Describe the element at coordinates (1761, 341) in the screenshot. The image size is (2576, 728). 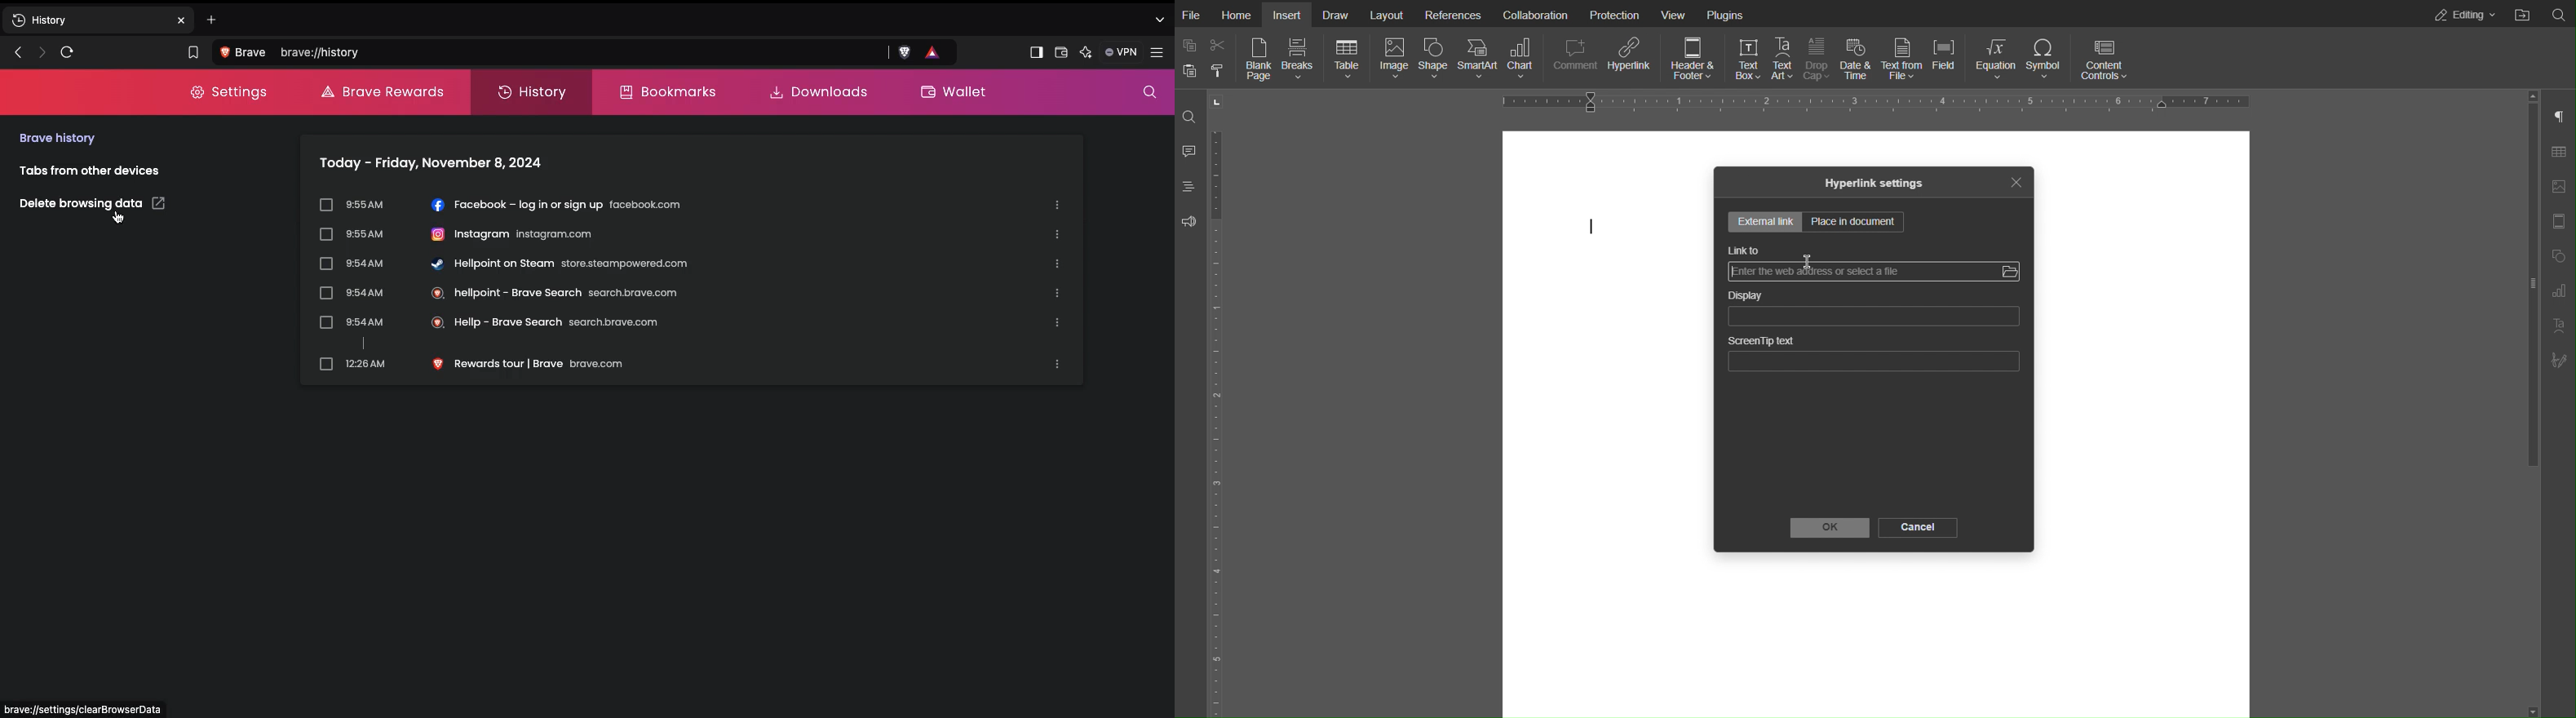
I see `ScreenTip text` at that location.